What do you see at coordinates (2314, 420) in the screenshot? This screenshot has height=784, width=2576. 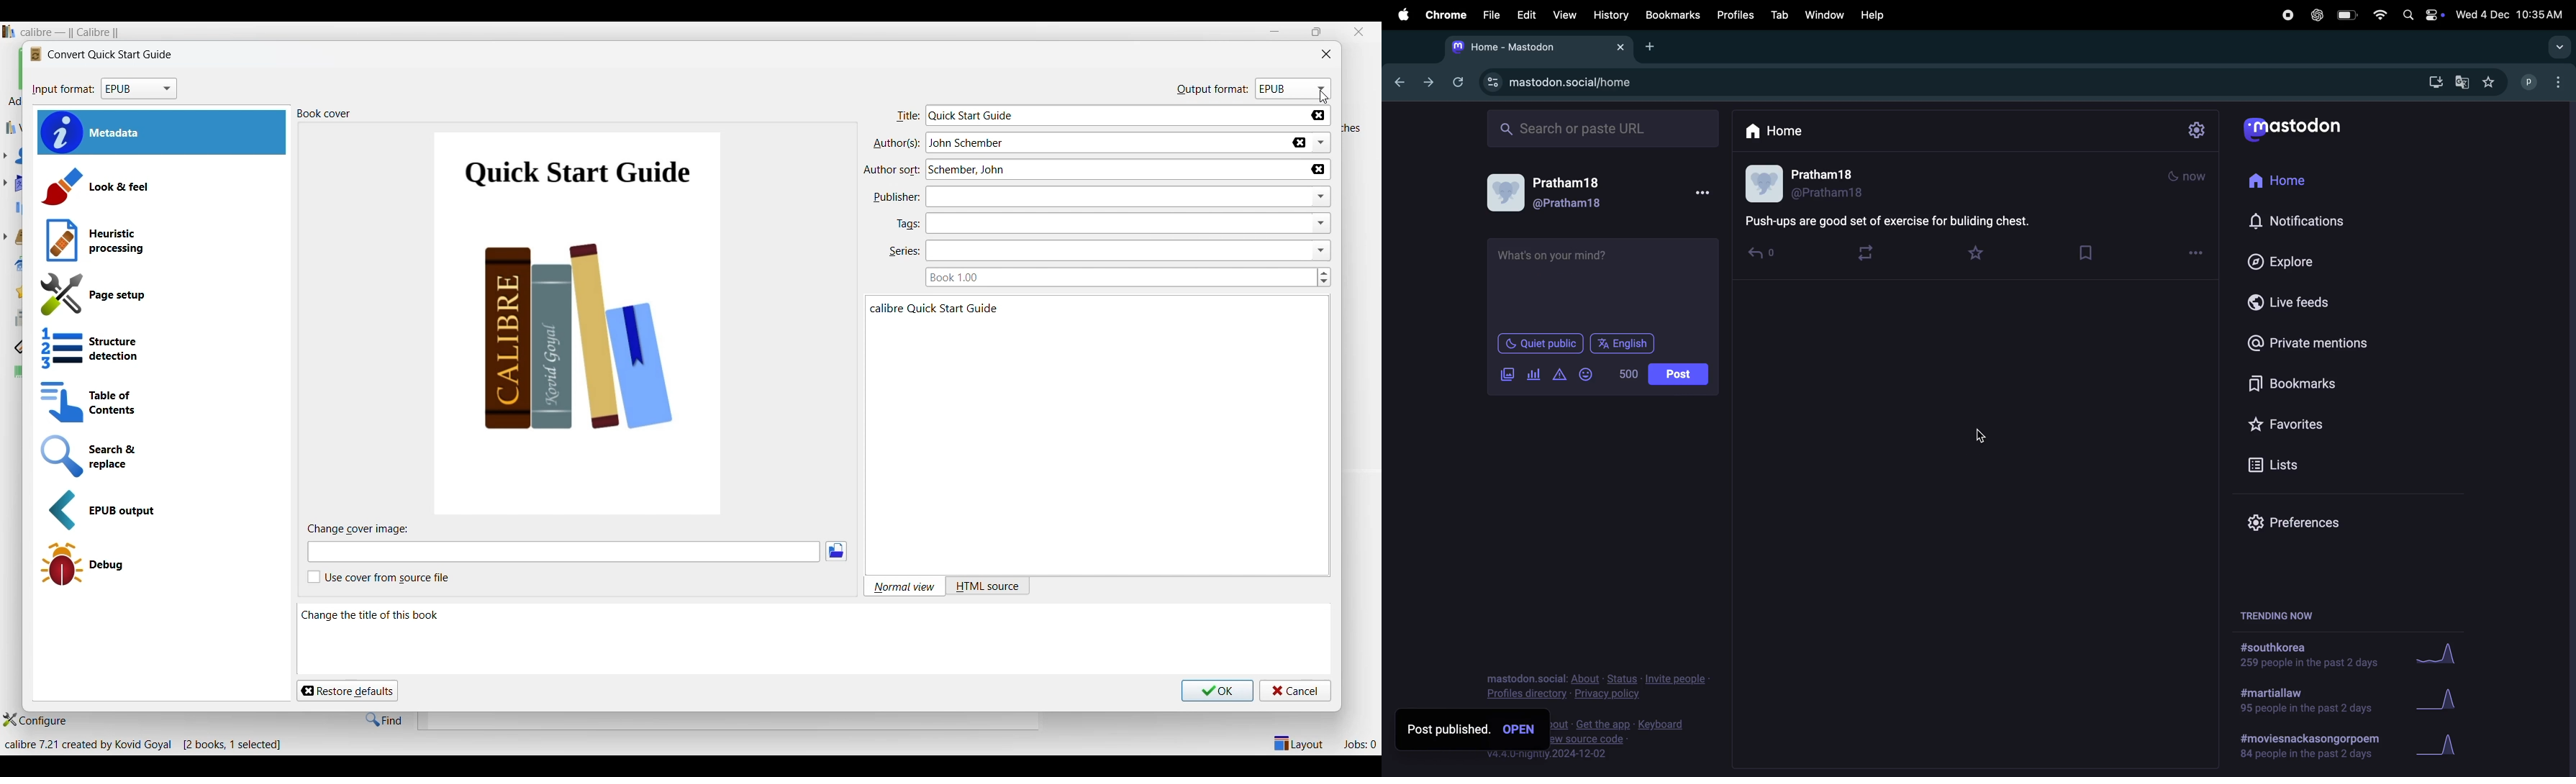 I see `Favourites` at bounding box center [2314, 420].